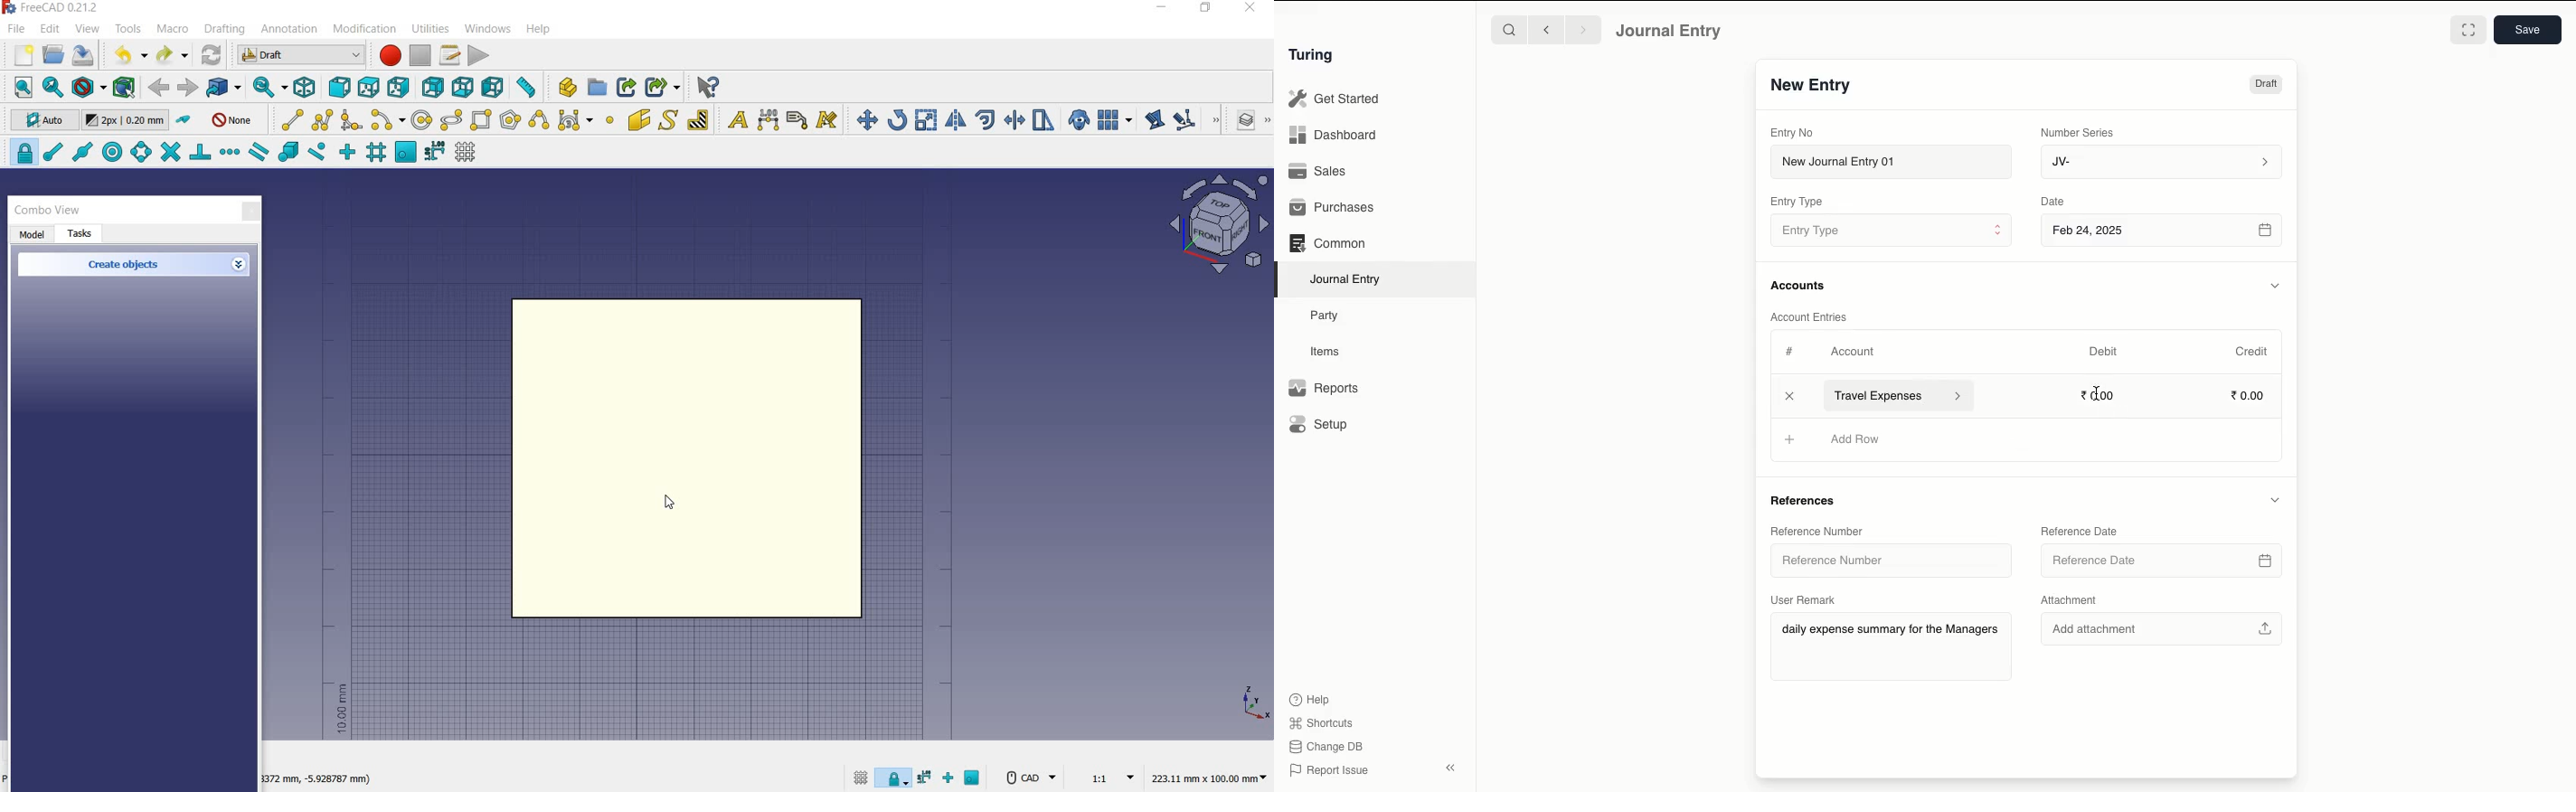  I want to click on Attachment, so click(2072, 599).